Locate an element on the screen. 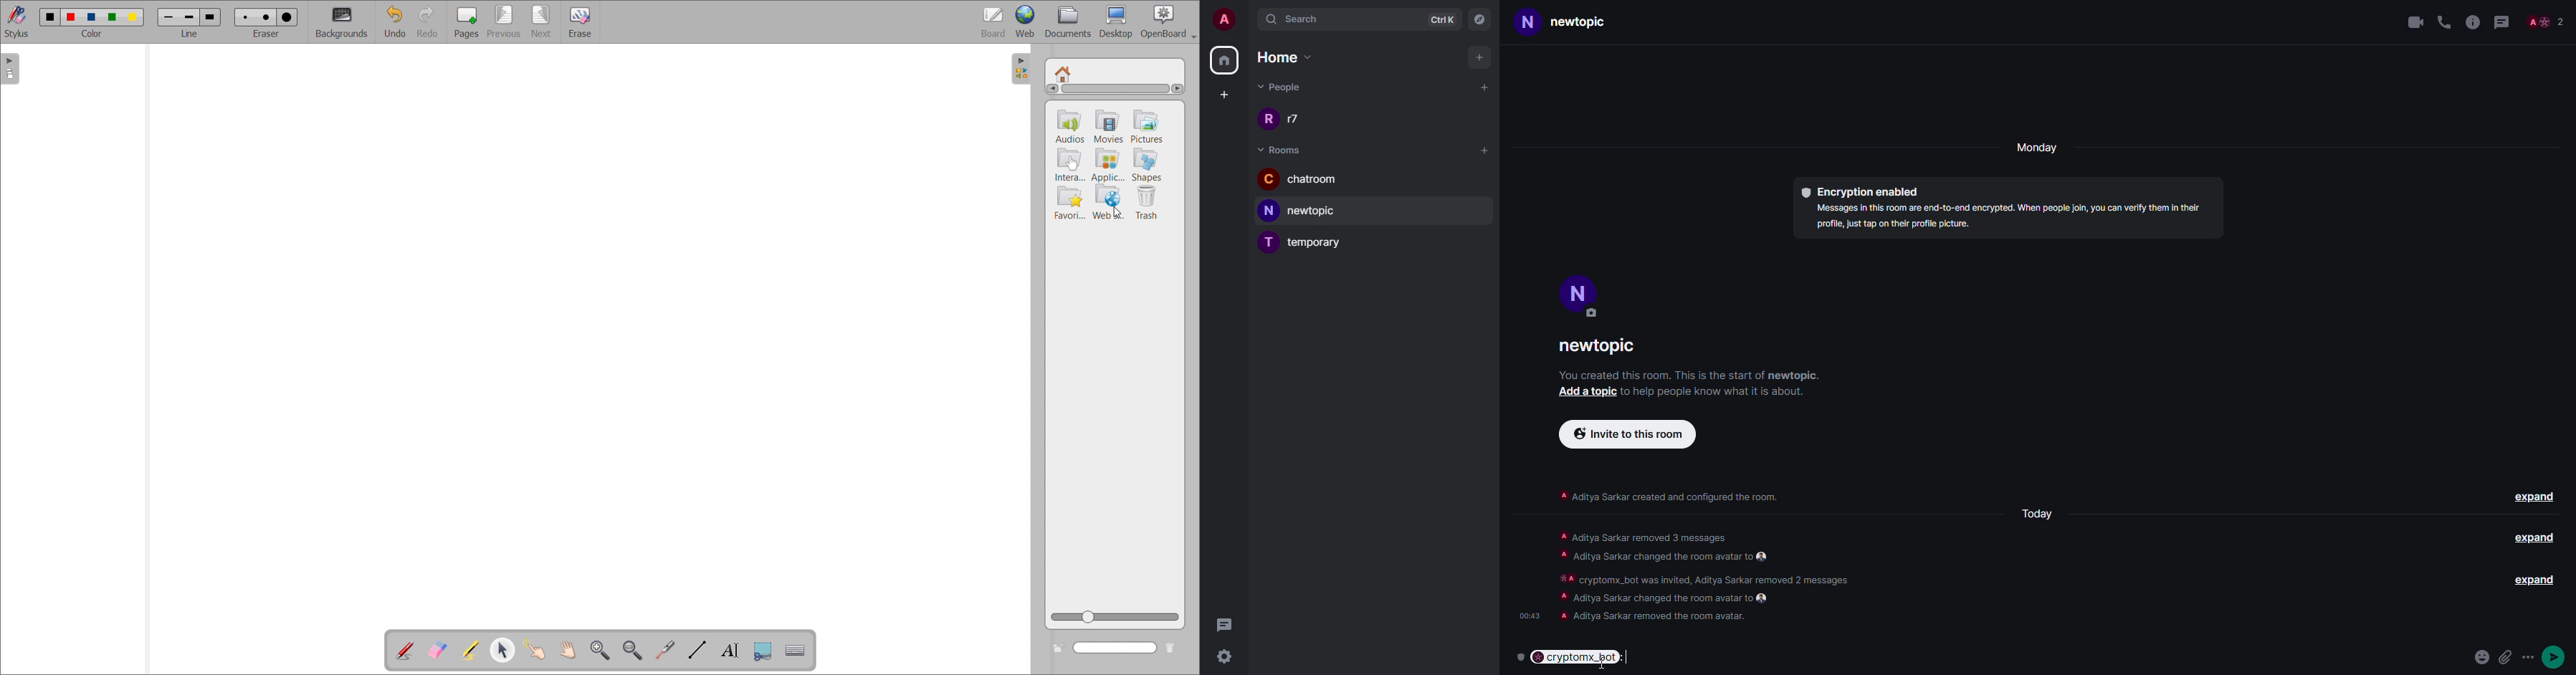 The image size is (2576, 700). r7 is located at coordinates (1287, 120).